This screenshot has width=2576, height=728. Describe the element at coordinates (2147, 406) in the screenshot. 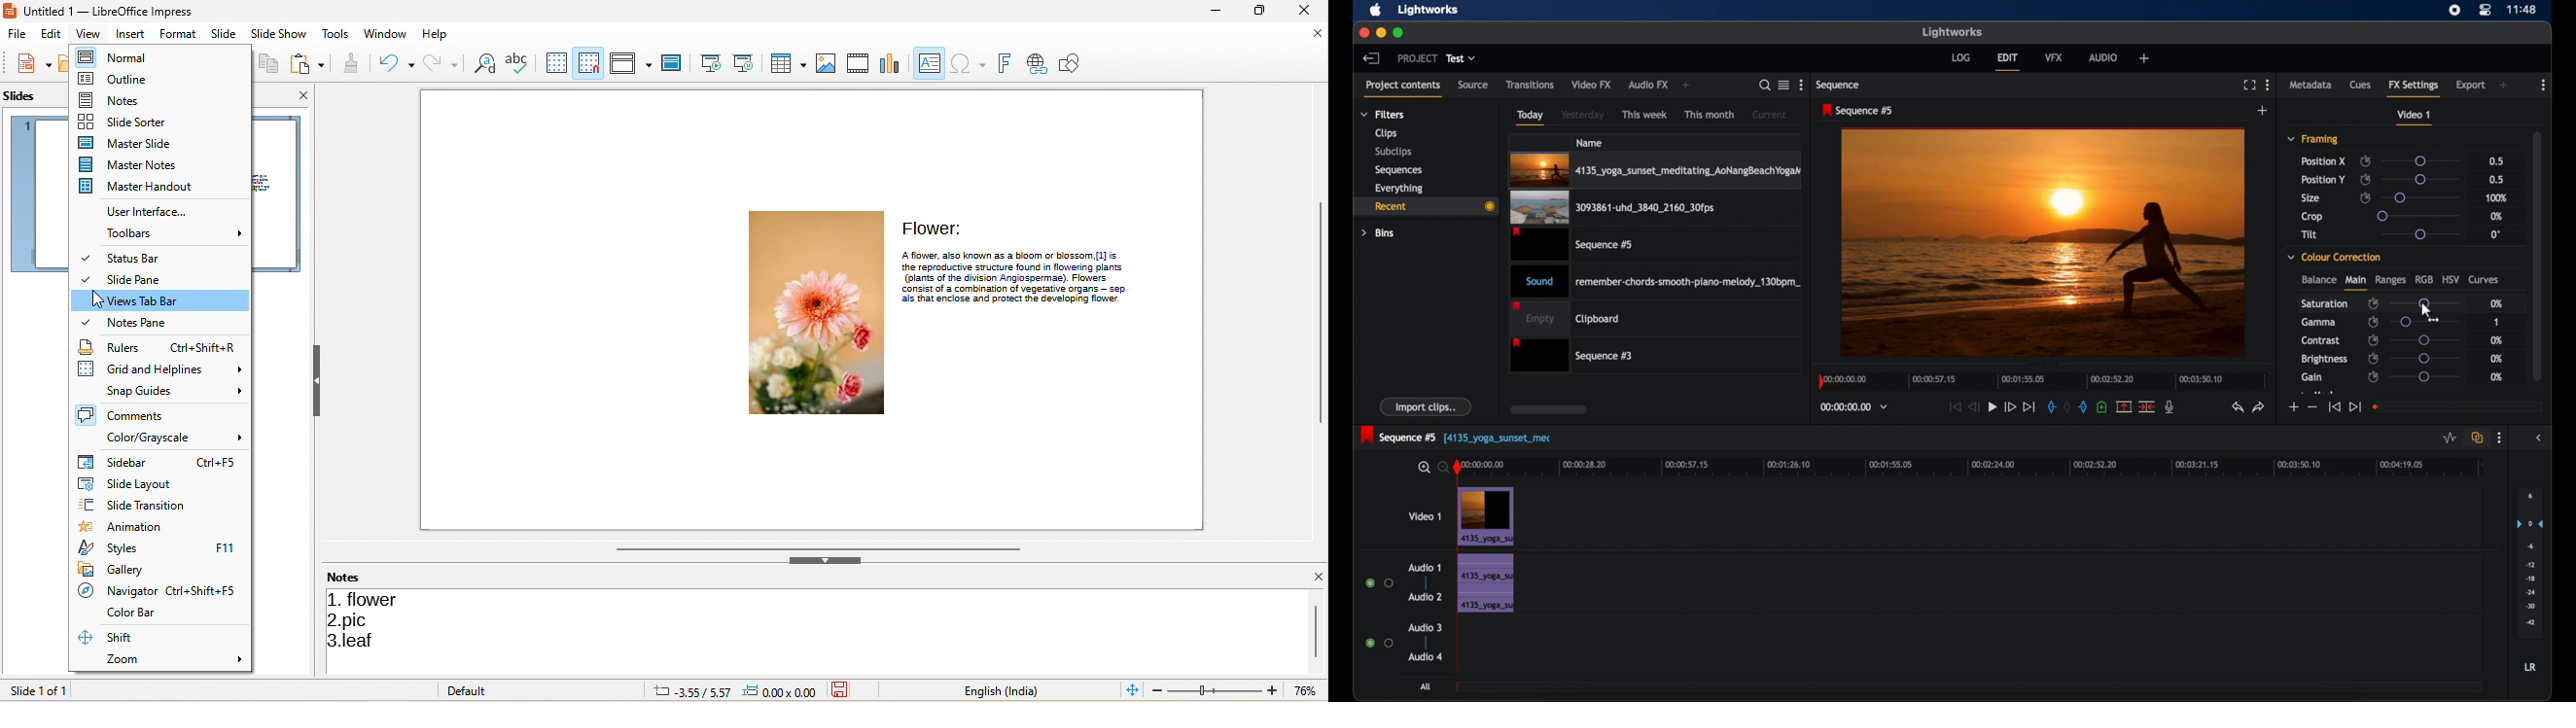

I see `cut` at that location.